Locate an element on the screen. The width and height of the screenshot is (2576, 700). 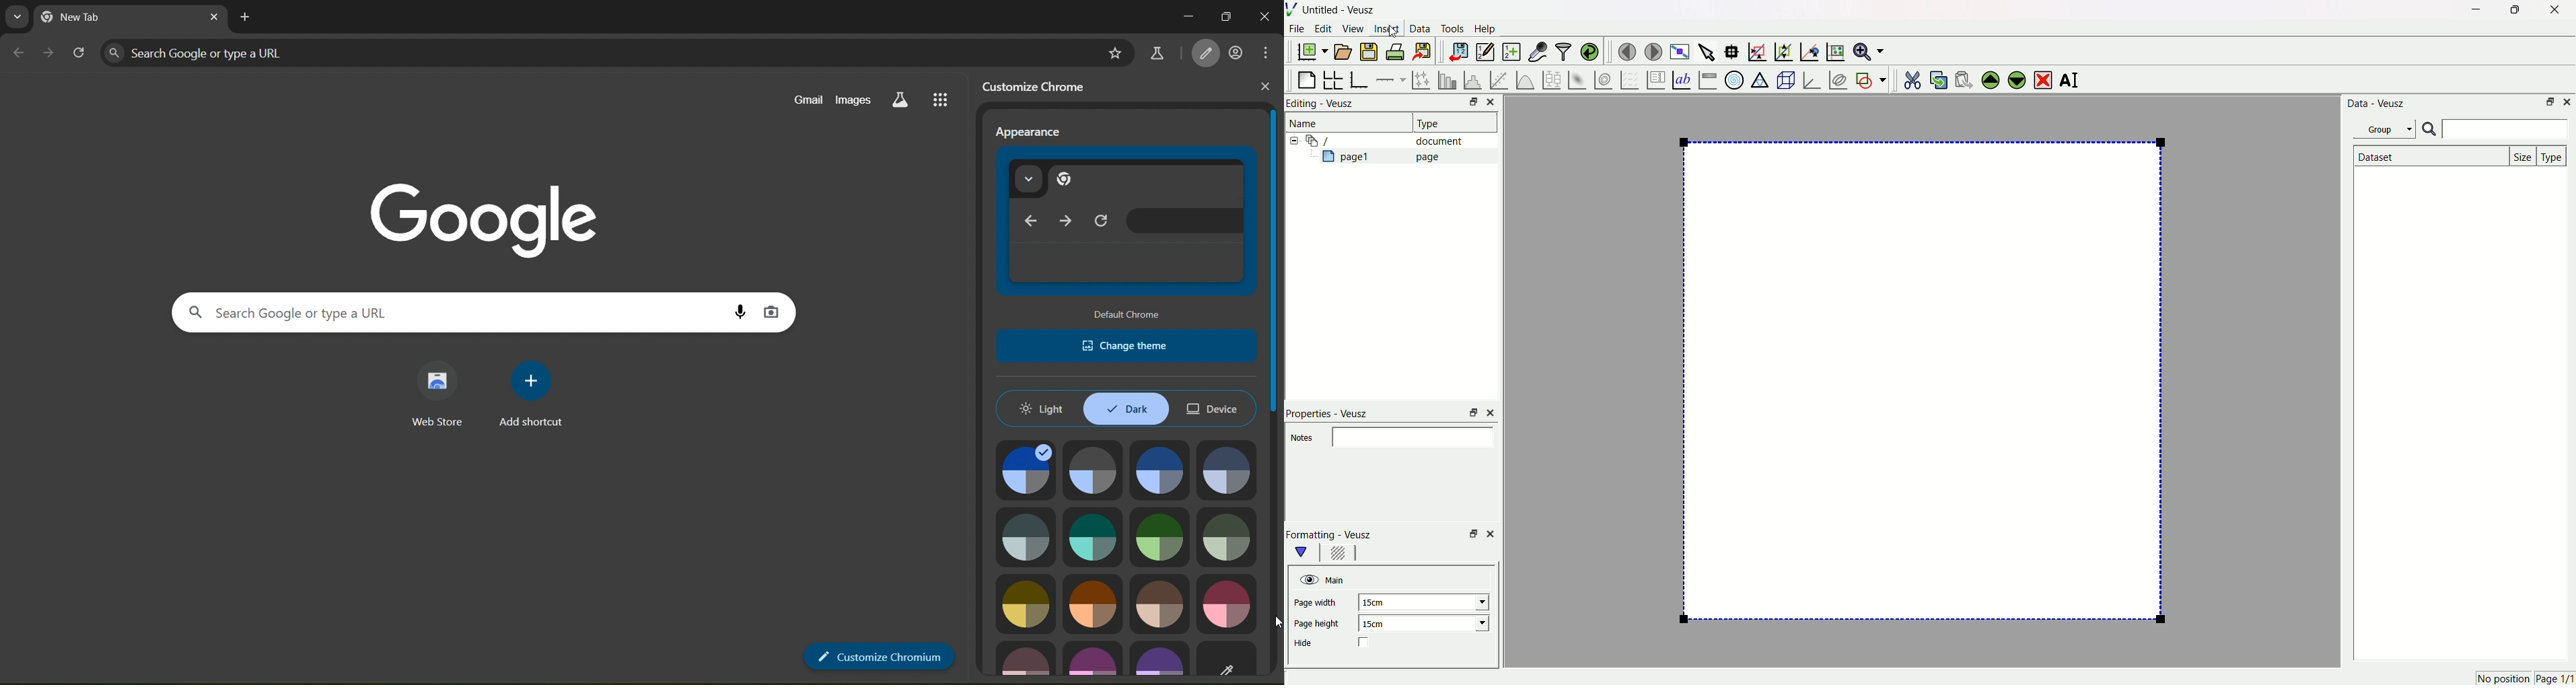
image is located at coordinates (1026, 537).